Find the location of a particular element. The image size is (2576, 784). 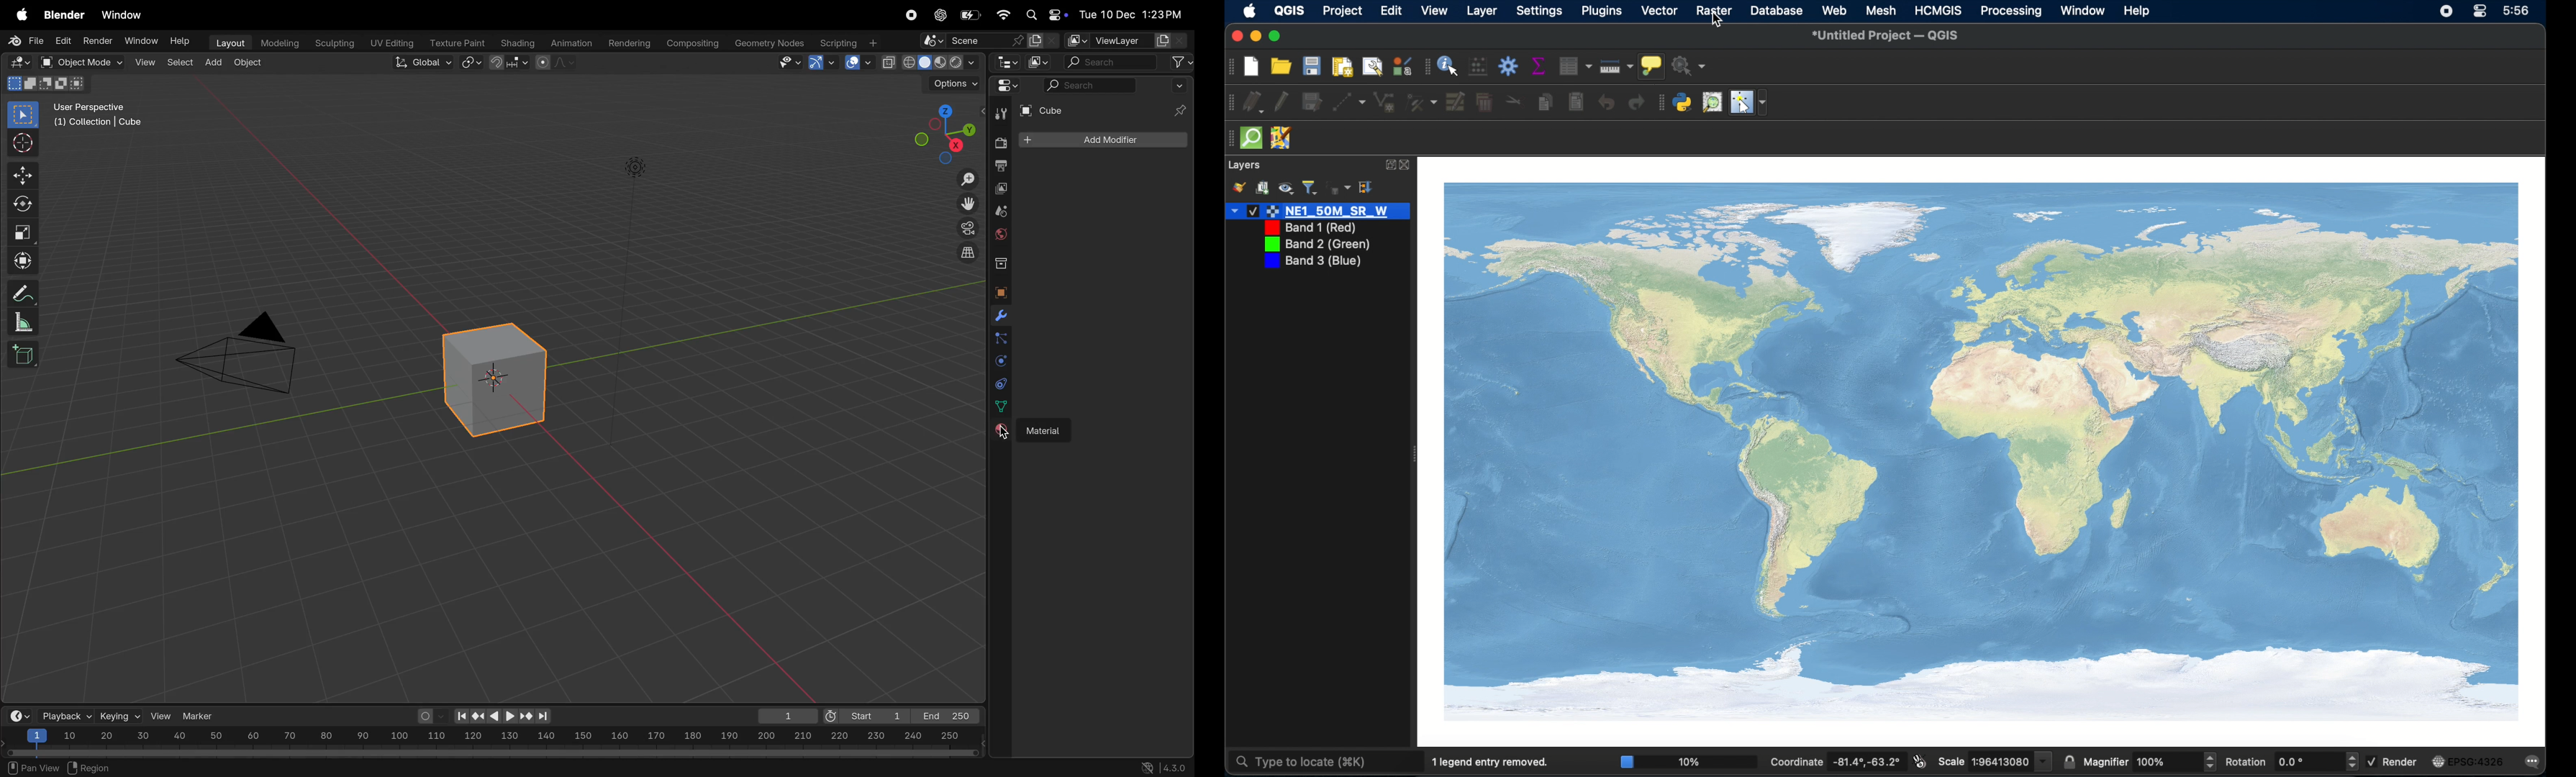

magnifier is located at coordinates (2108, 762).